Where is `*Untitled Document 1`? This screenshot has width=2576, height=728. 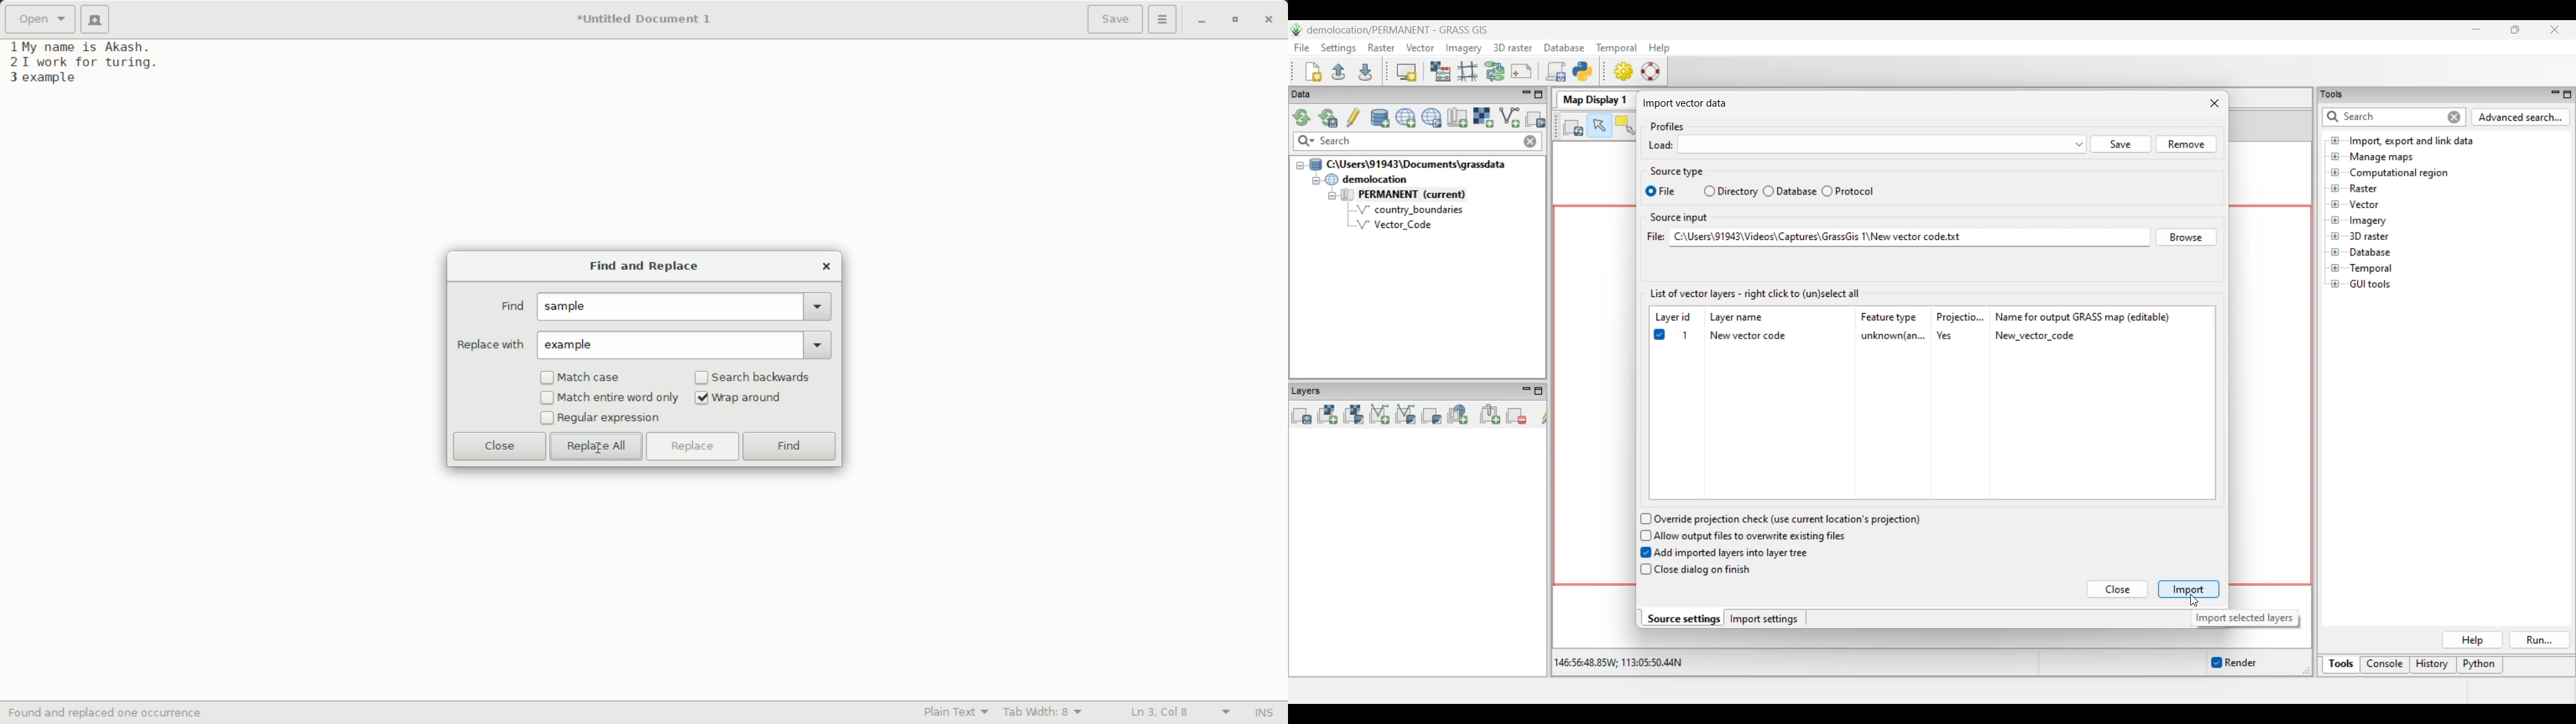
*Untitled Document 1 is located at coordinates (644, 21).